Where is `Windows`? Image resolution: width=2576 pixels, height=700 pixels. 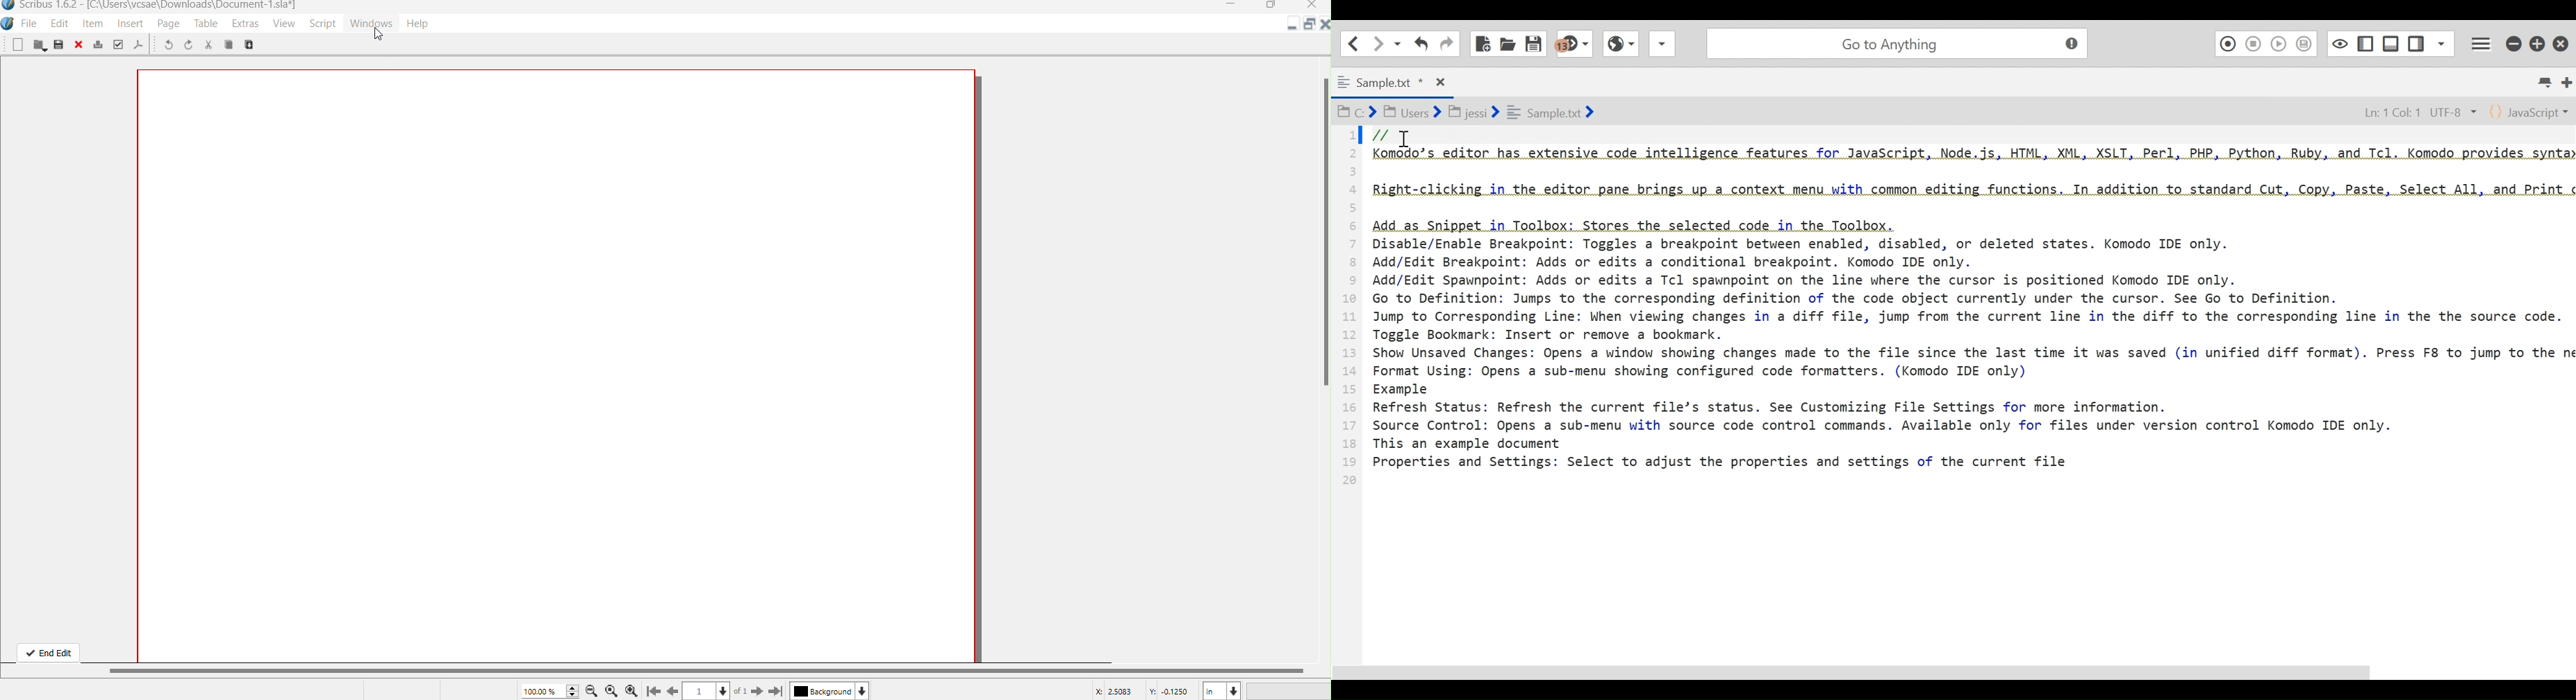 Windows is located at coordinates (371, 24).